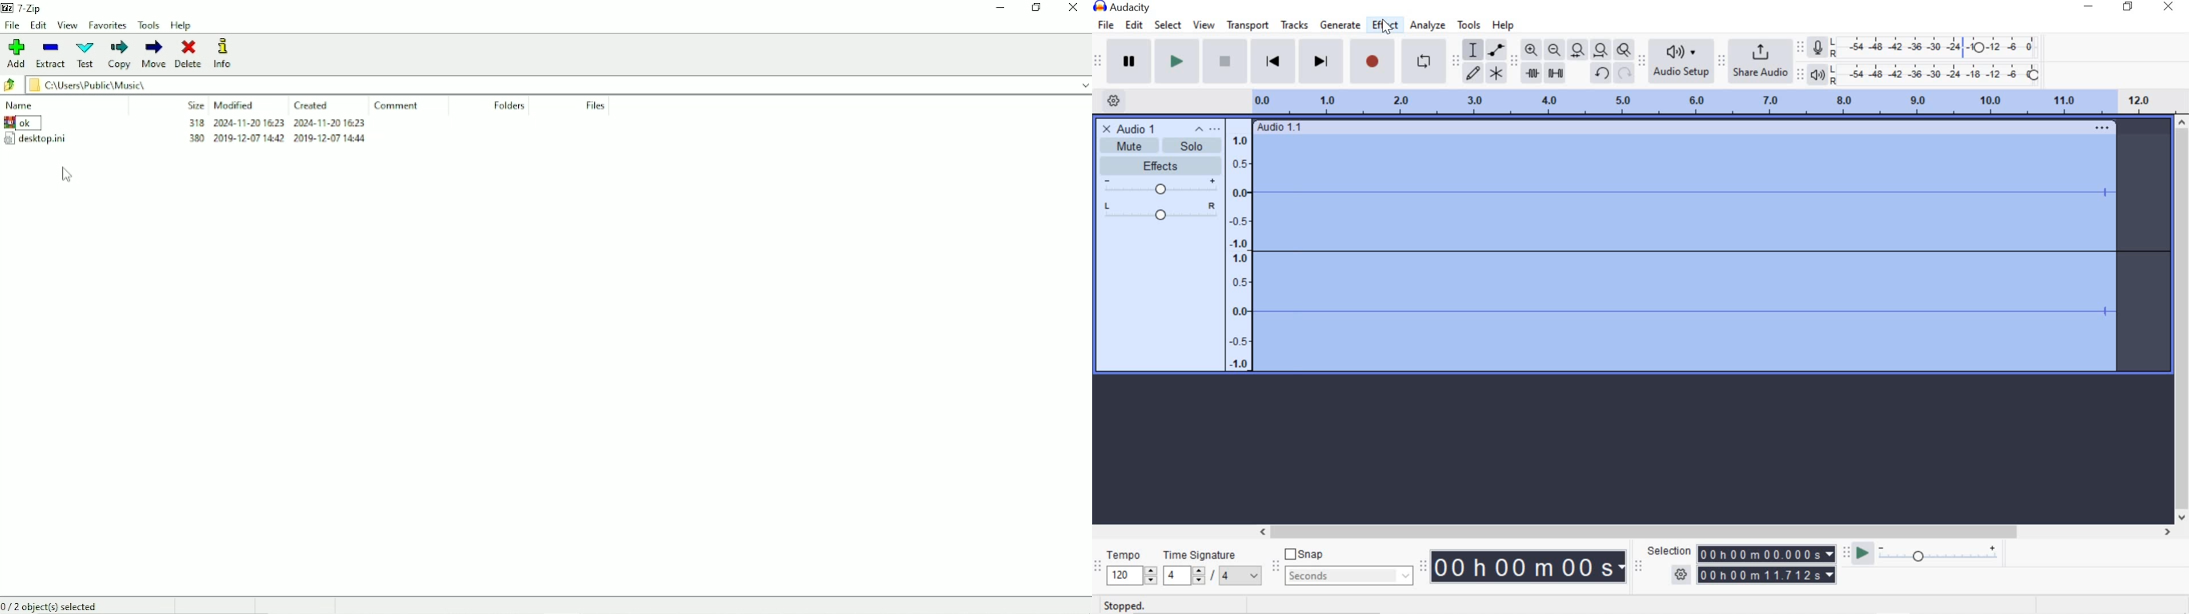 The height and width of the screenshot is (616, 2212). I want to click on TIME SIGNATURE, so click(1211, 568).